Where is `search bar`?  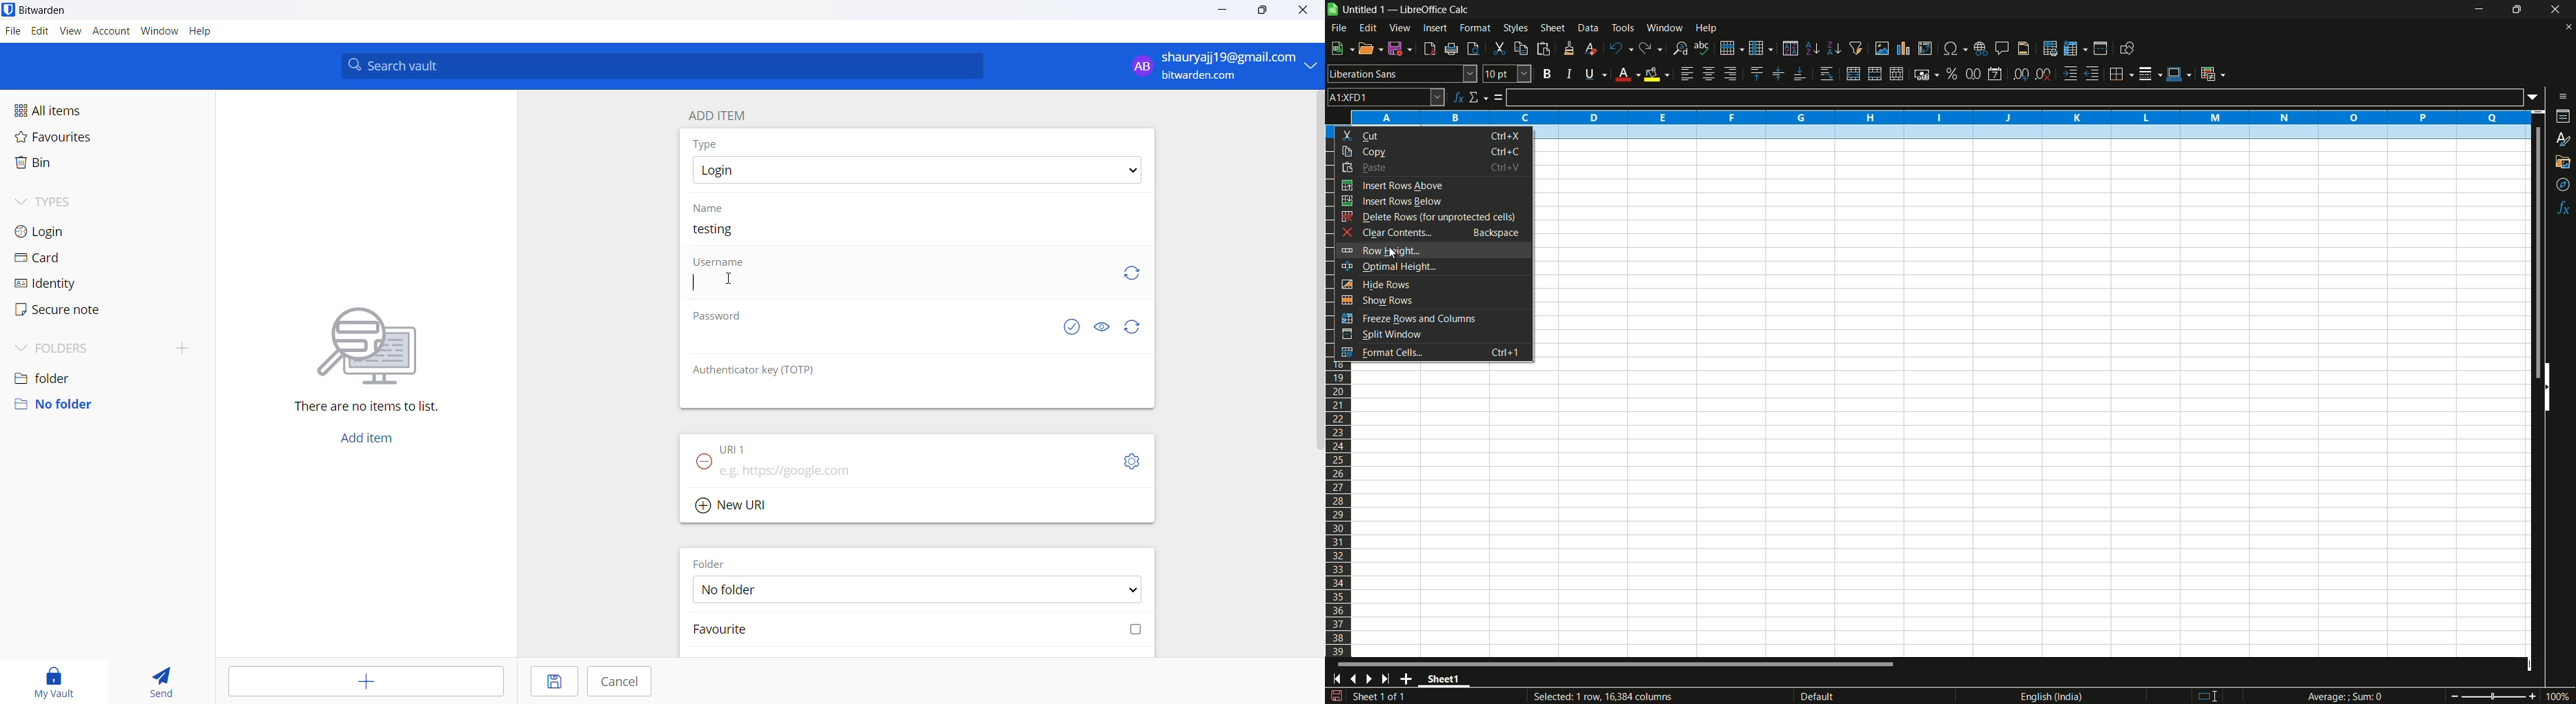 search bar is located at coordinates (662, 65).